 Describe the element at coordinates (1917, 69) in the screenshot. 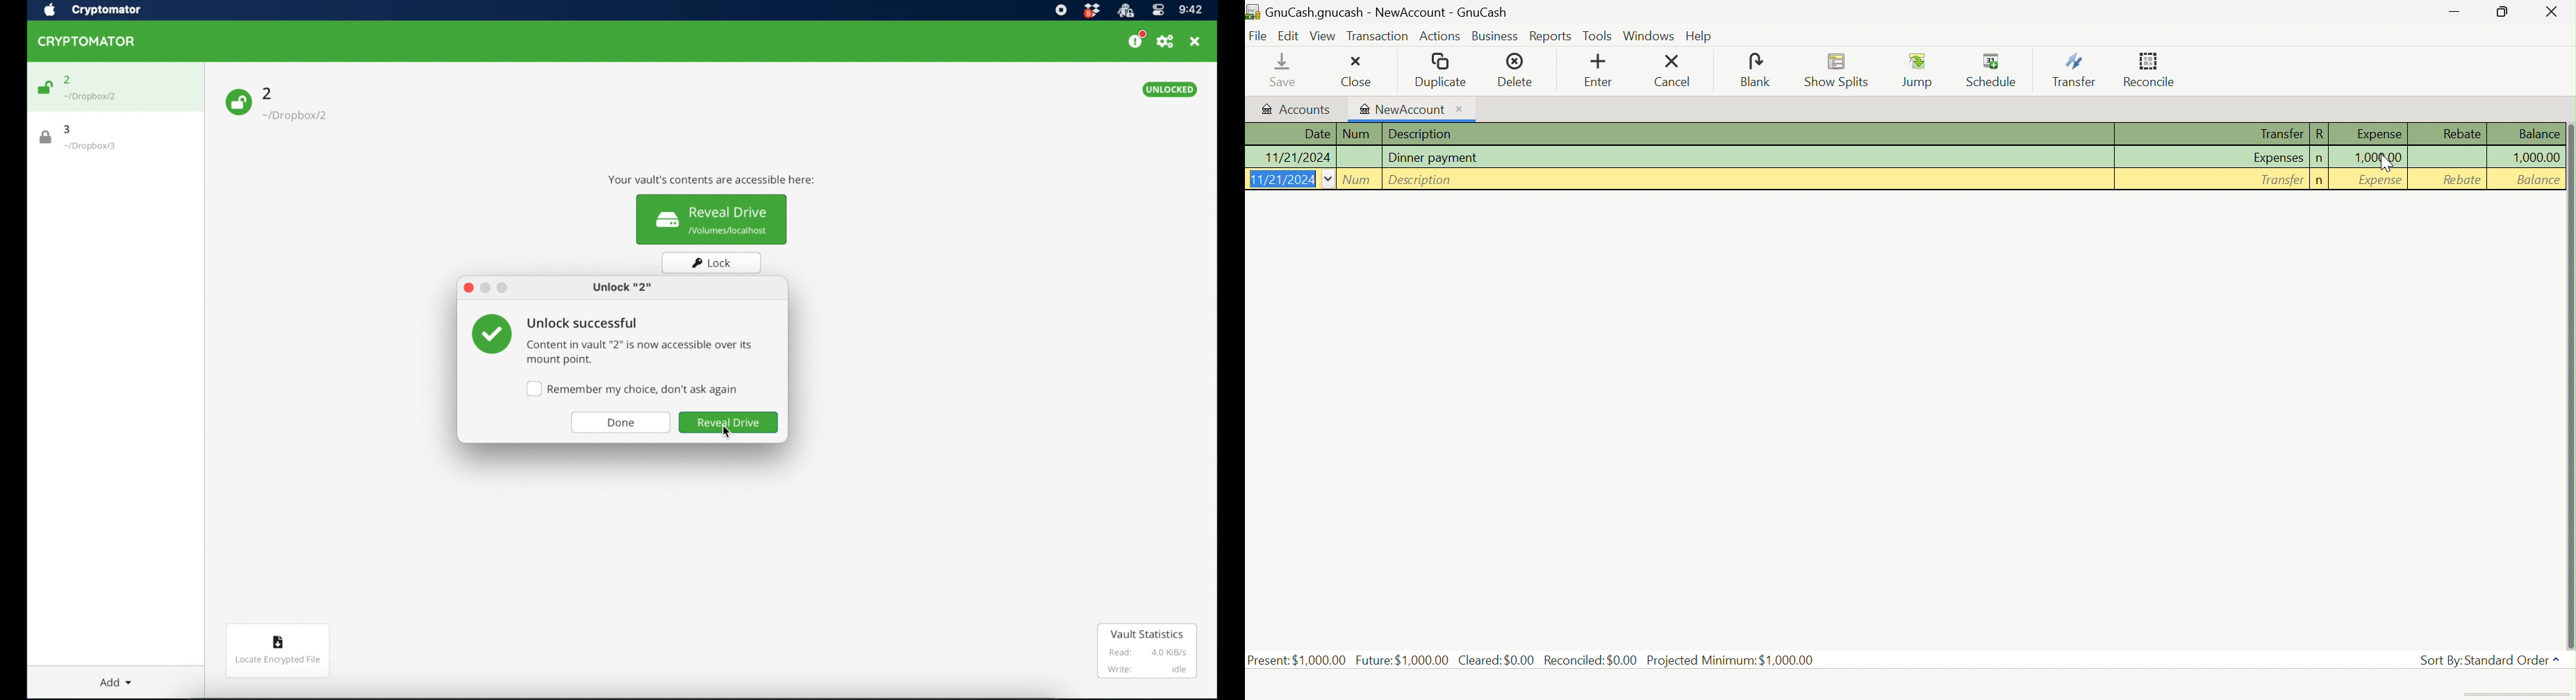

I see `Jump` at that location.